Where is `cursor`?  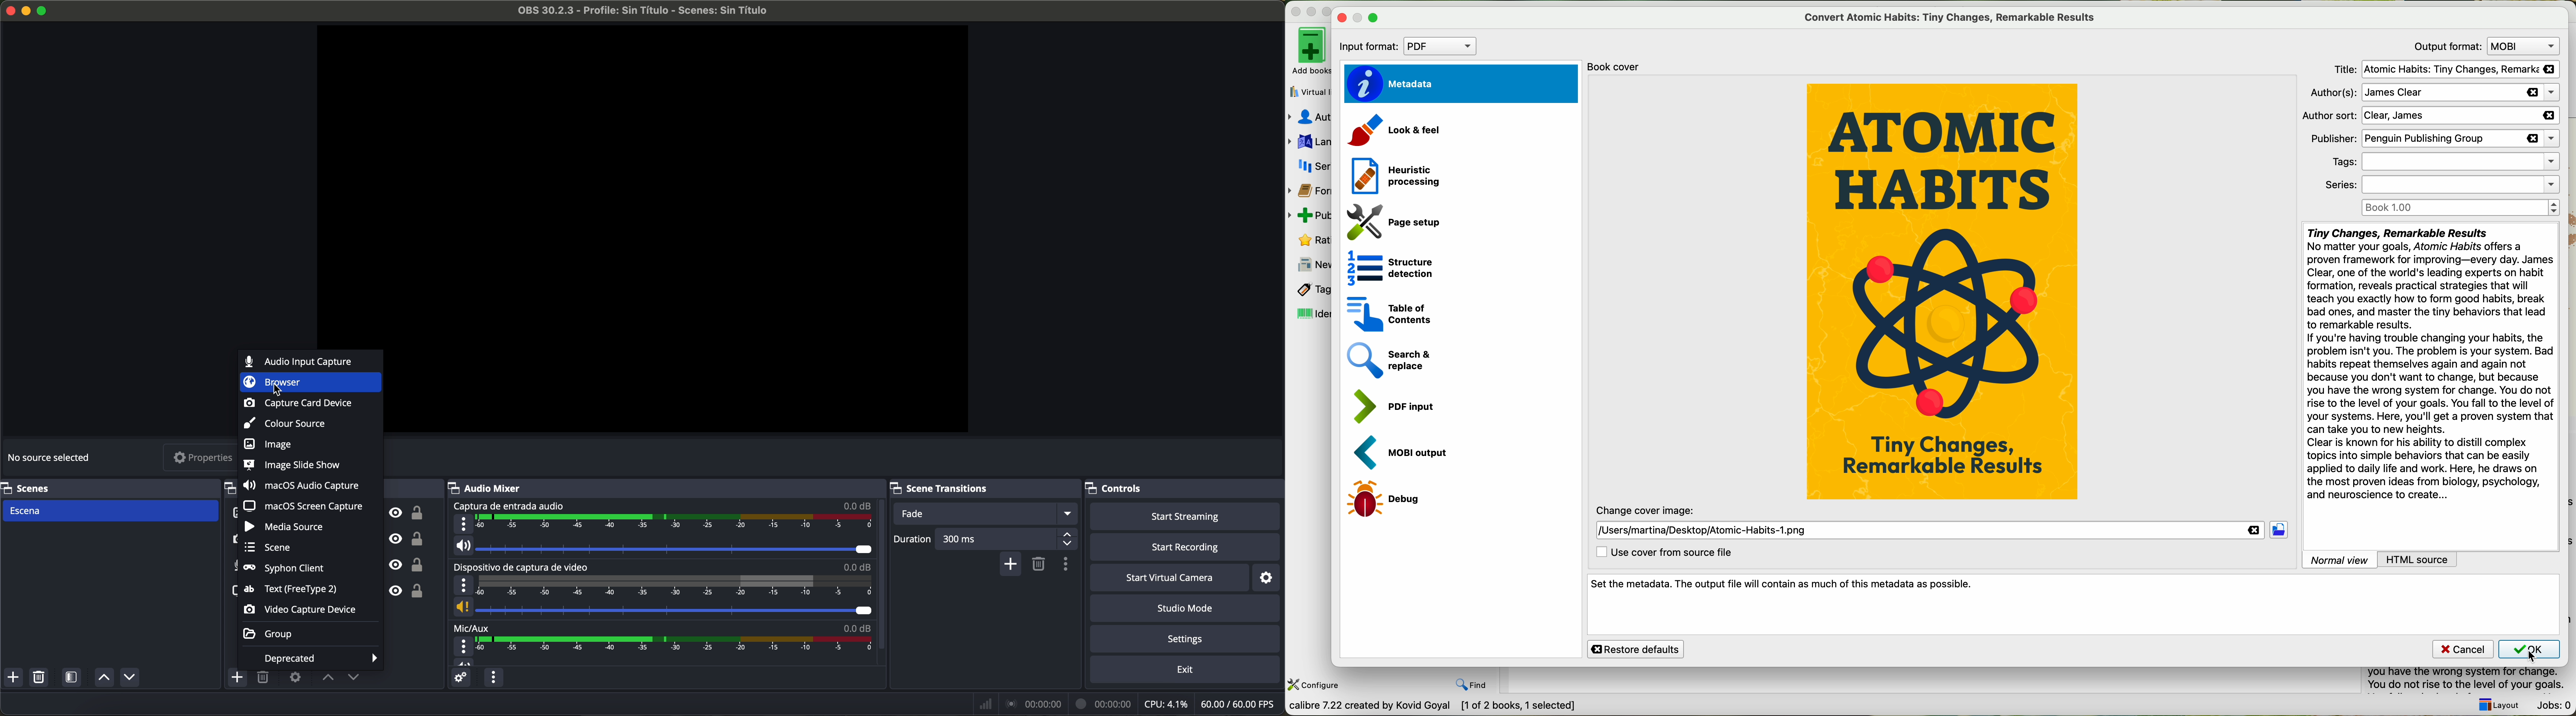
cursor is located at coordinates (279, 388).